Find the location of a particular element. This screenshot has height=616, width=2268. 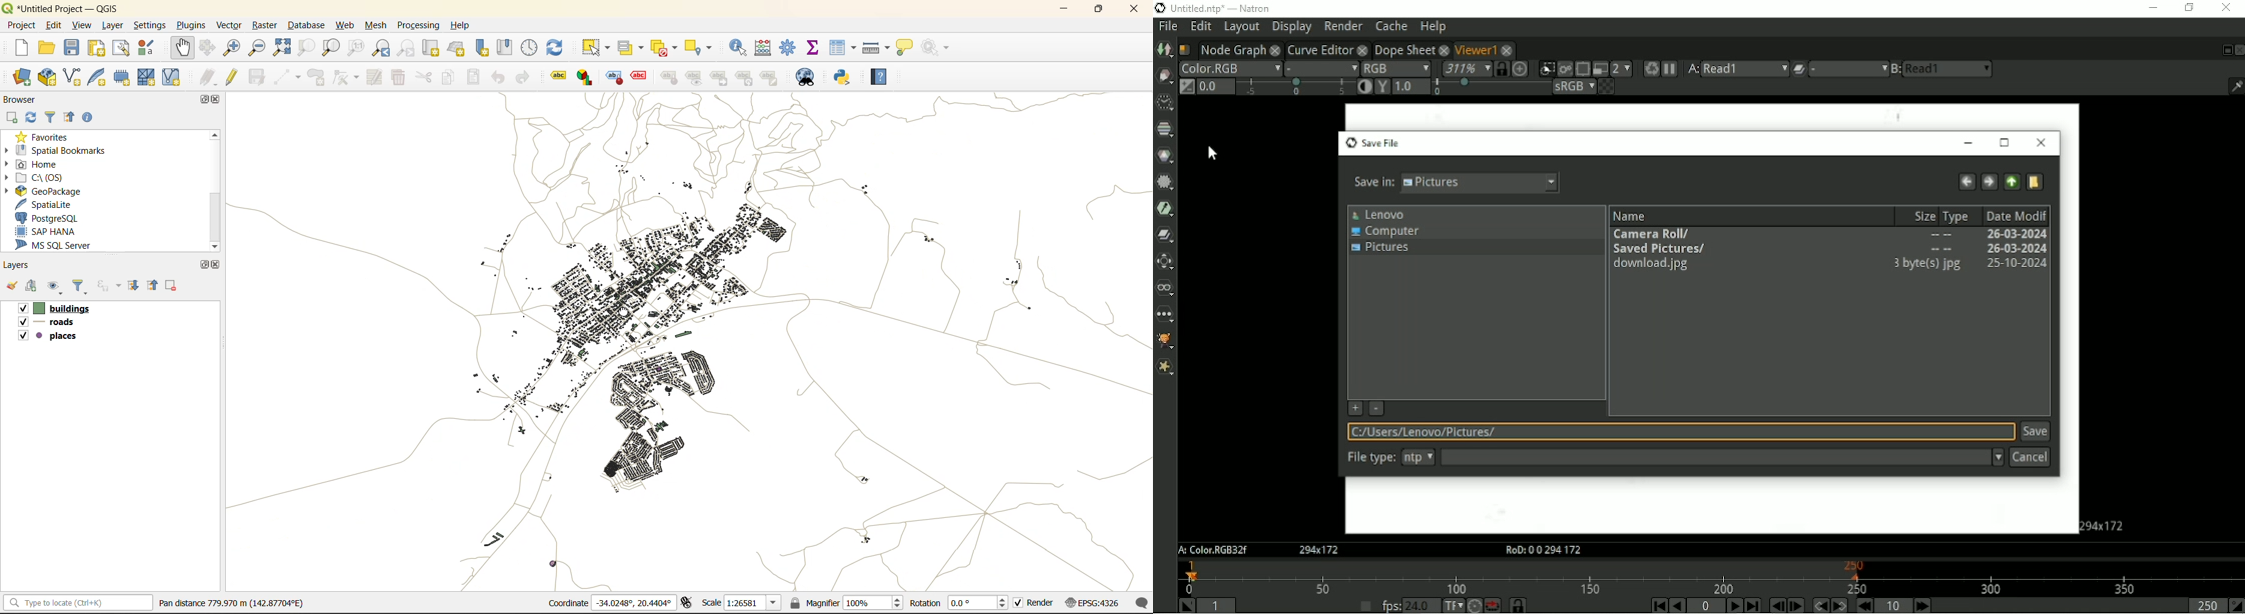

zoom layer is located at coordinates (330, 48).